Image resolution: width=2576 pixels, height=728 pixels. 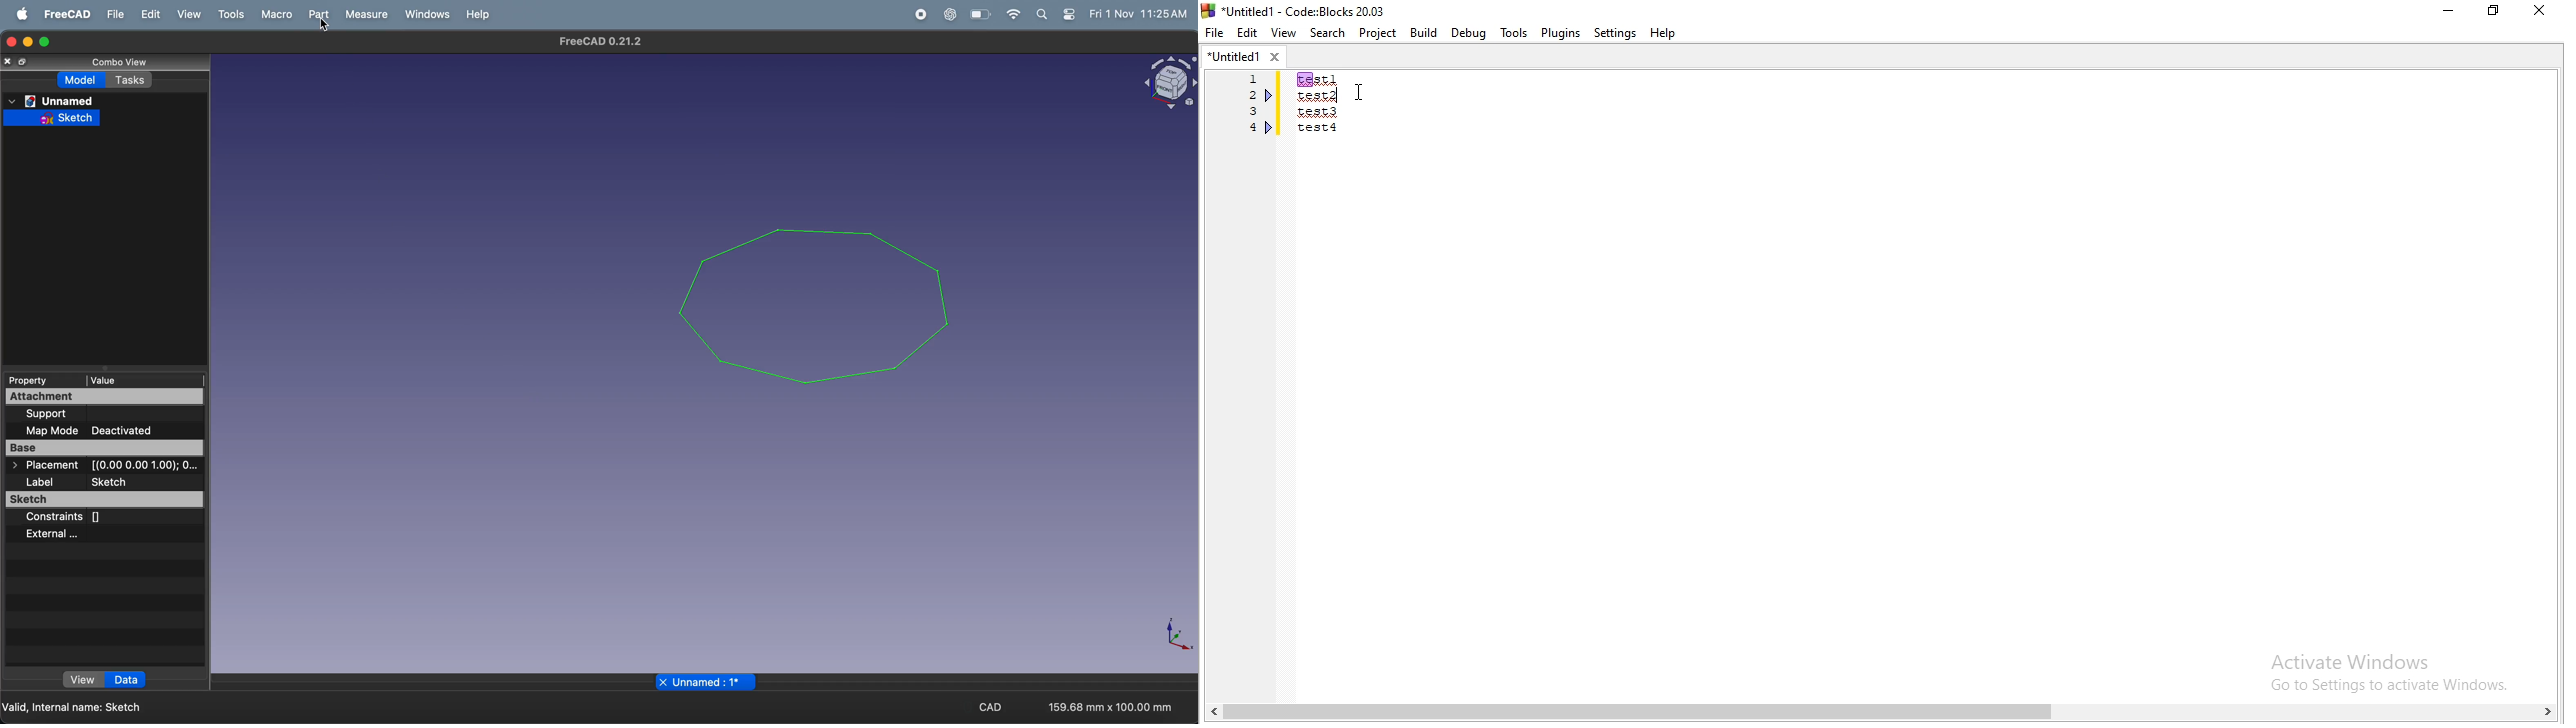 I want to click on Plugins , so click(x=1559, y=32).